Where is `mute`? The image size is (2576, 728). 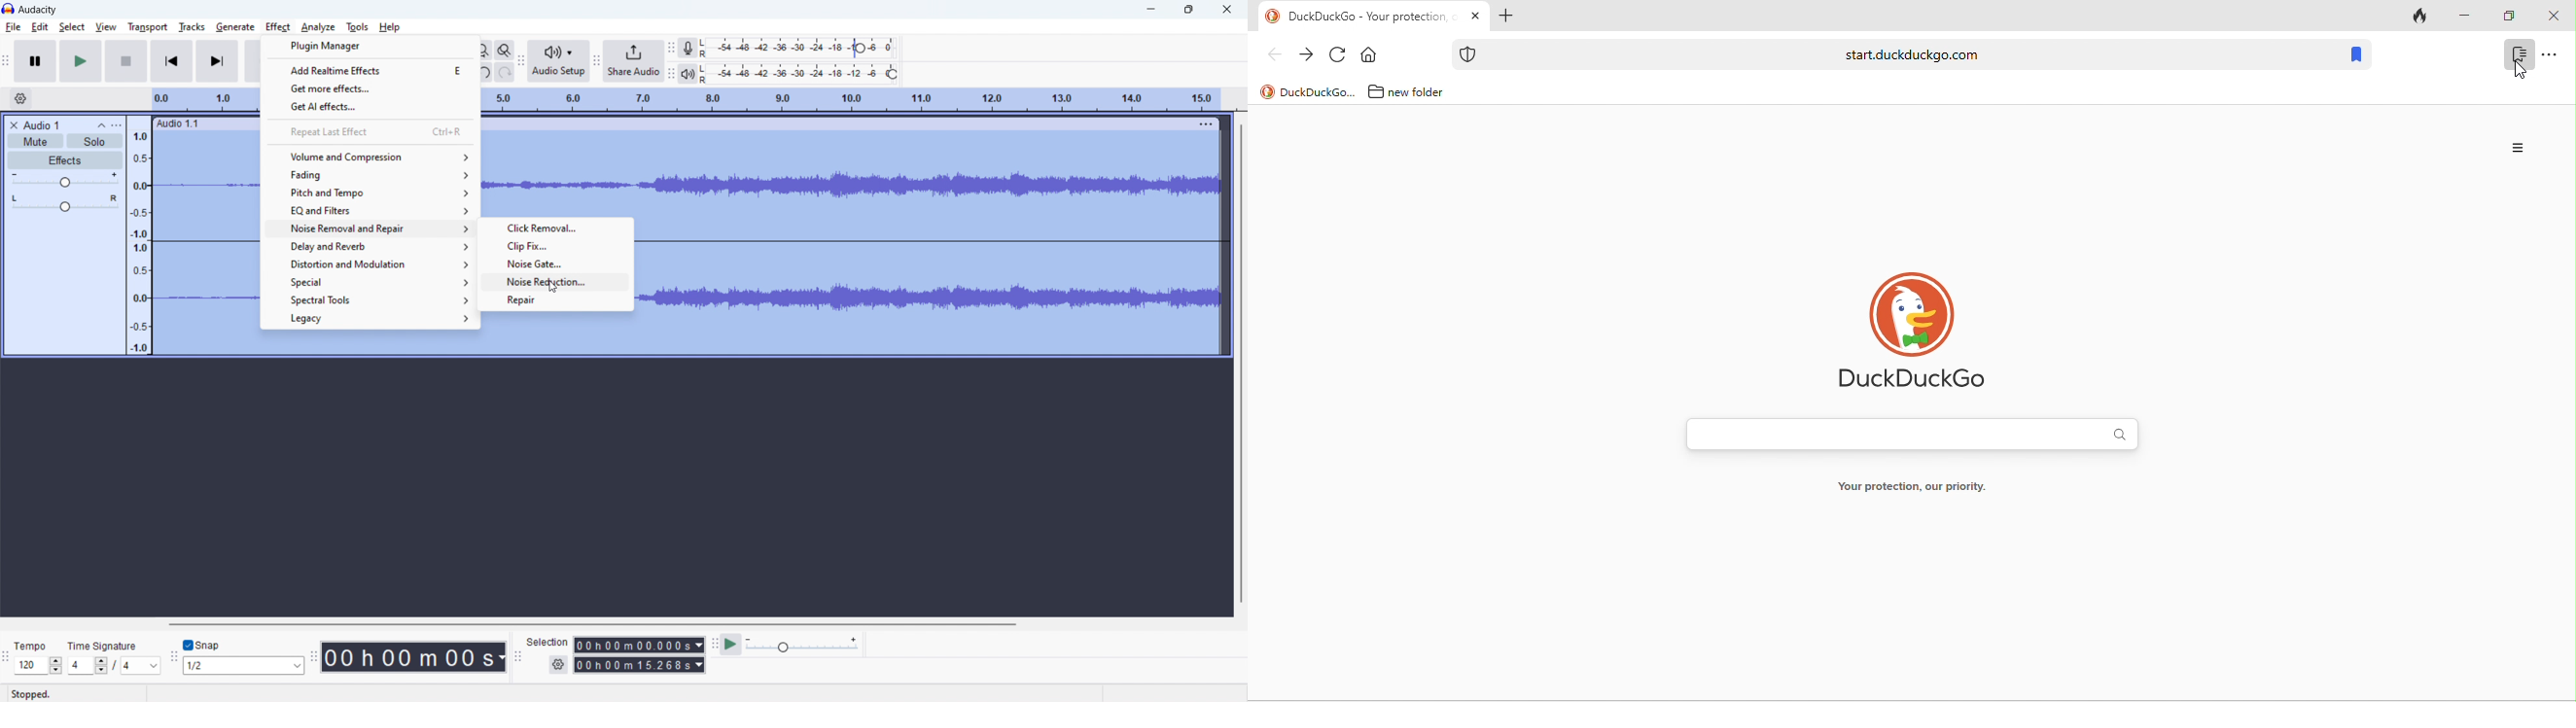 mute is located at coordinates (35, 141).